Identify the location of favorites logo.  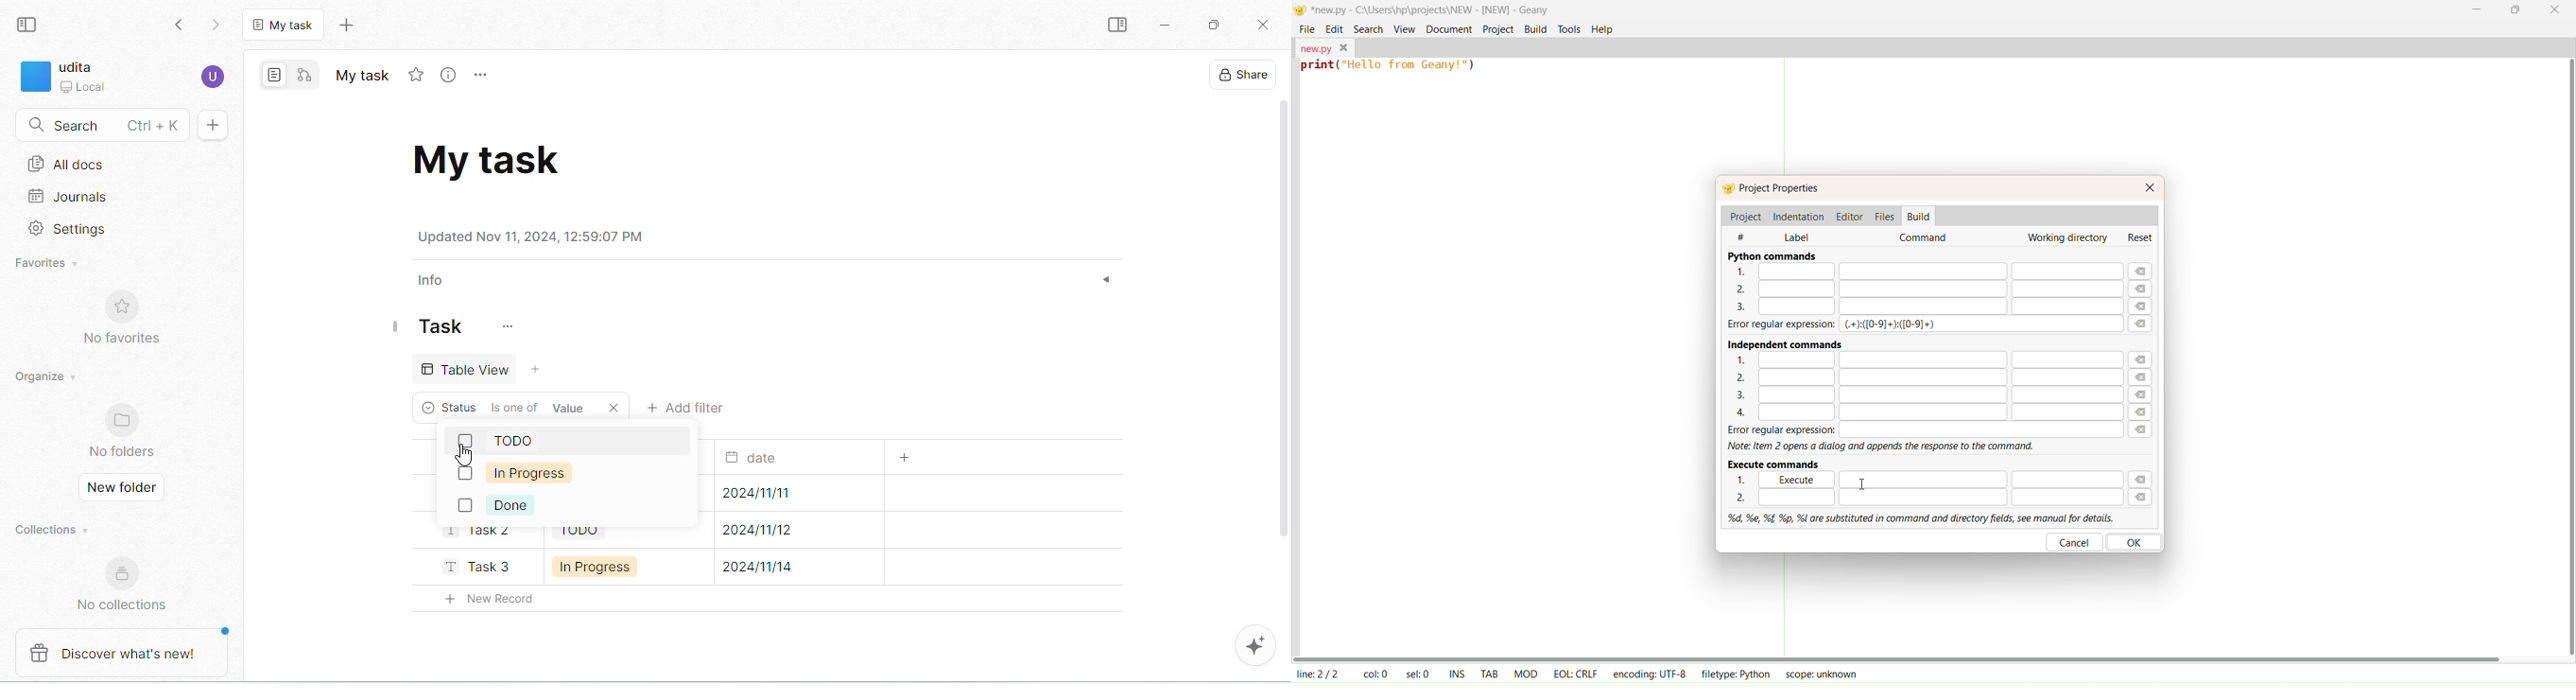
(118, 420).